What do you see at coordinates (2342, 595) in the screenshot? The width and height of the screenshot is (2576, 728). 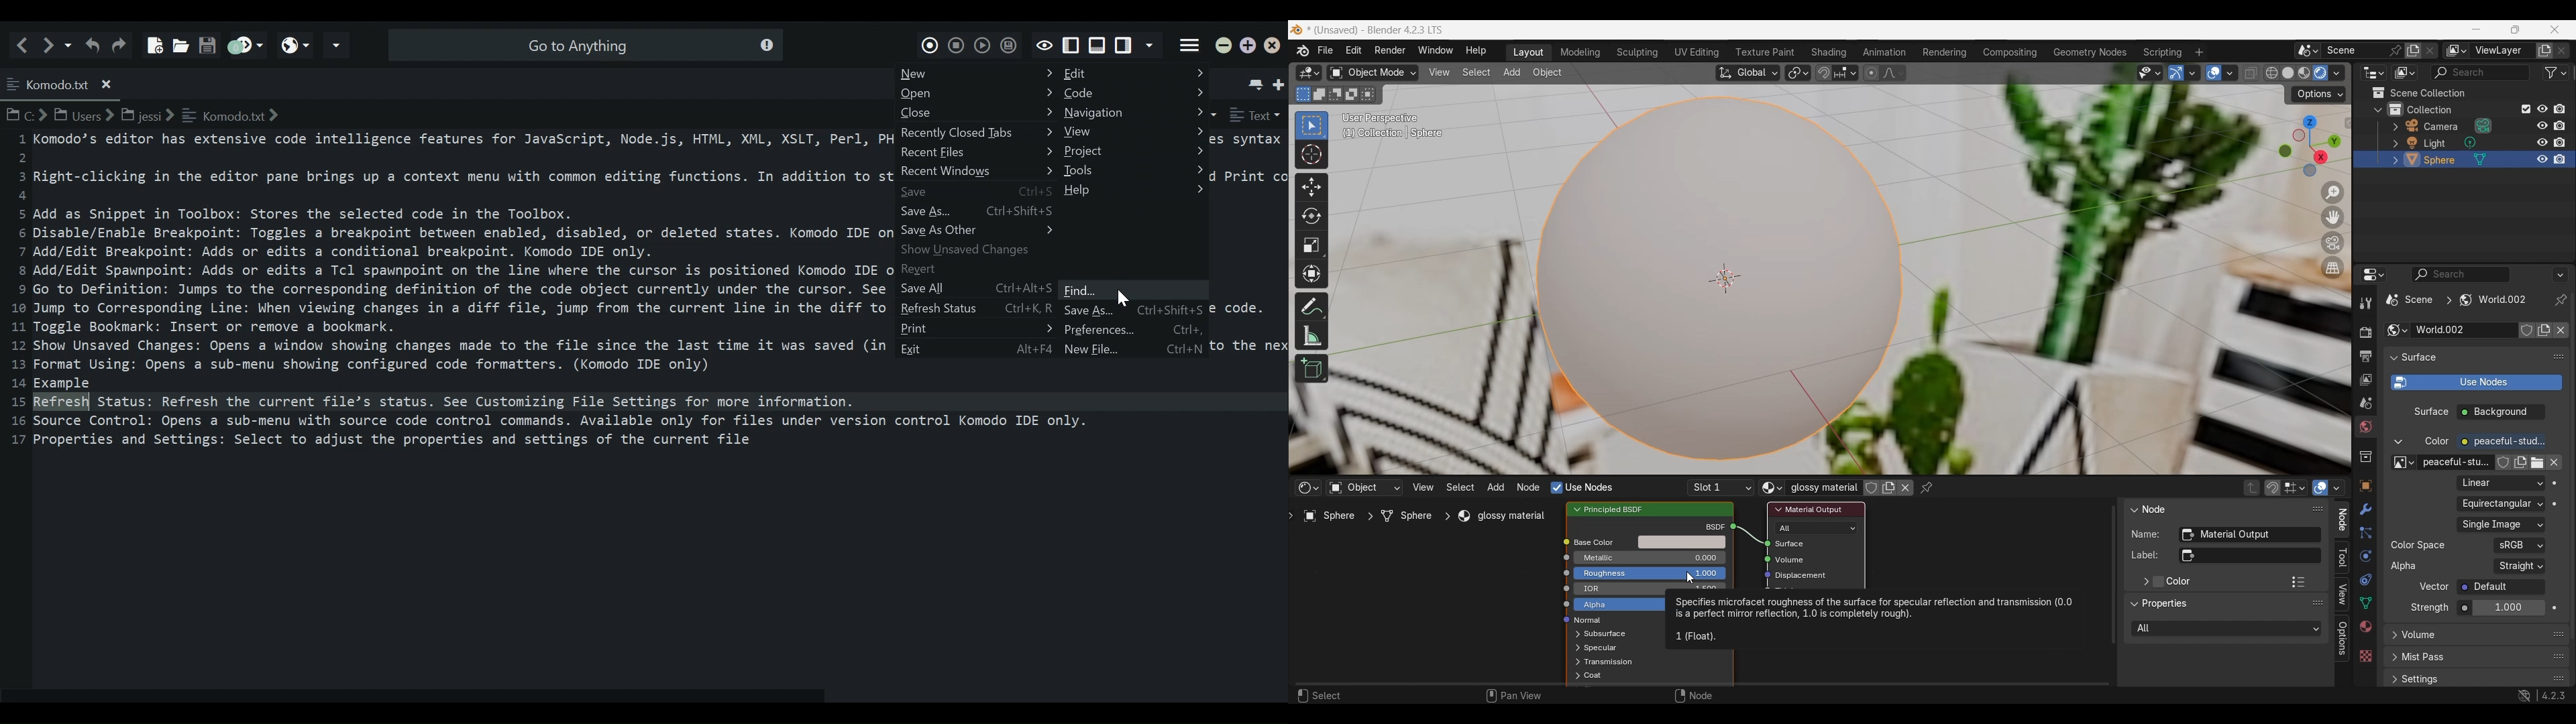 I see `View panel` at bounding box center [2342, 595].